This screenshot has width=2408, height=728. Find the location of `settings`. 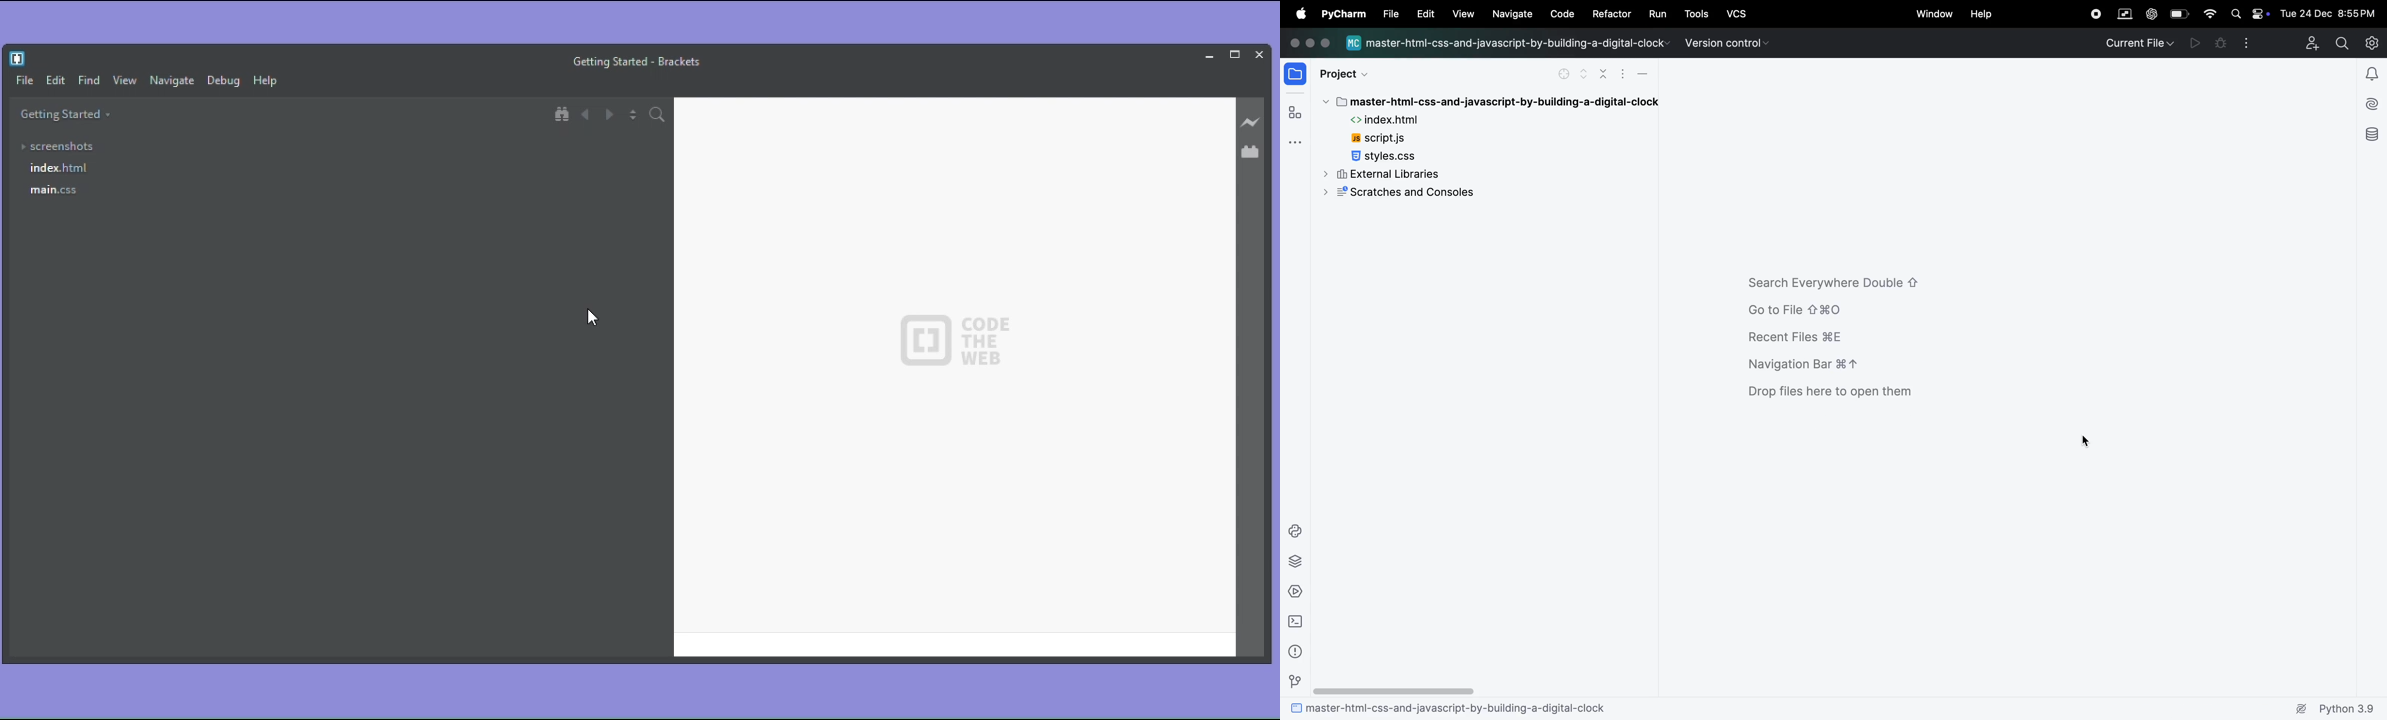

settings is located at coordinates (2374, 41).